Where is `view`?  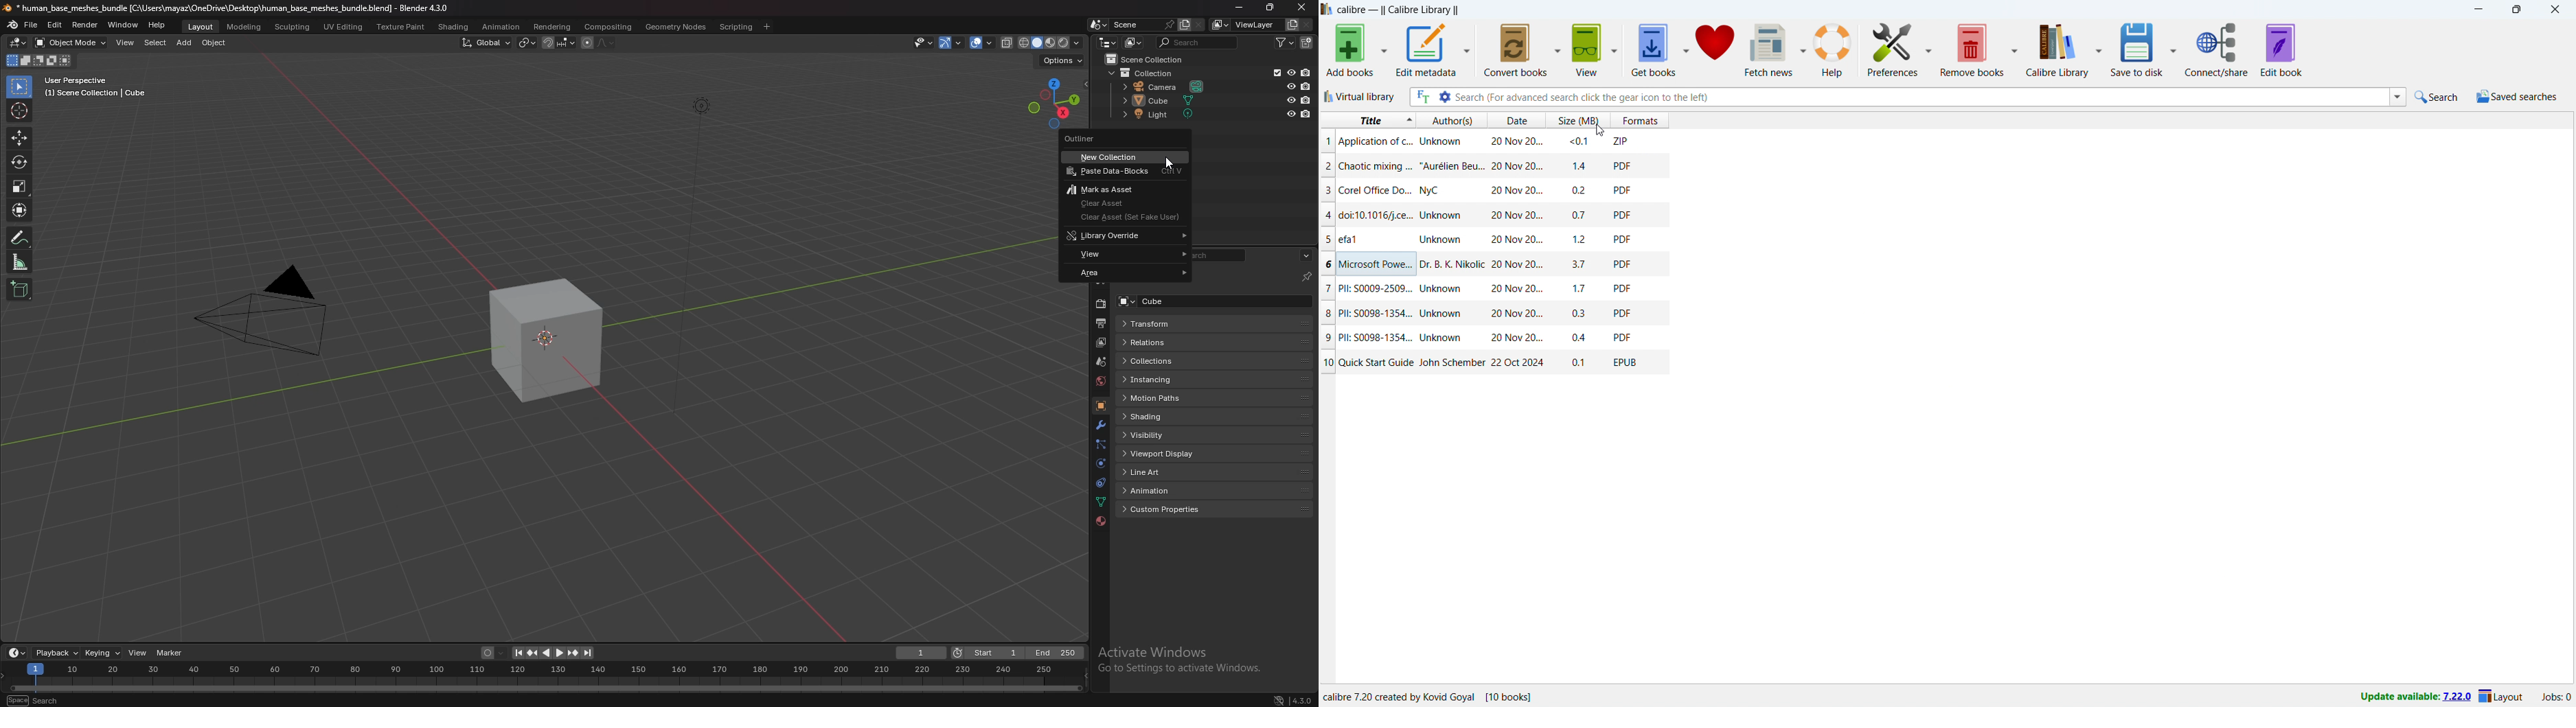
view is located at coordinates (1129, 255).